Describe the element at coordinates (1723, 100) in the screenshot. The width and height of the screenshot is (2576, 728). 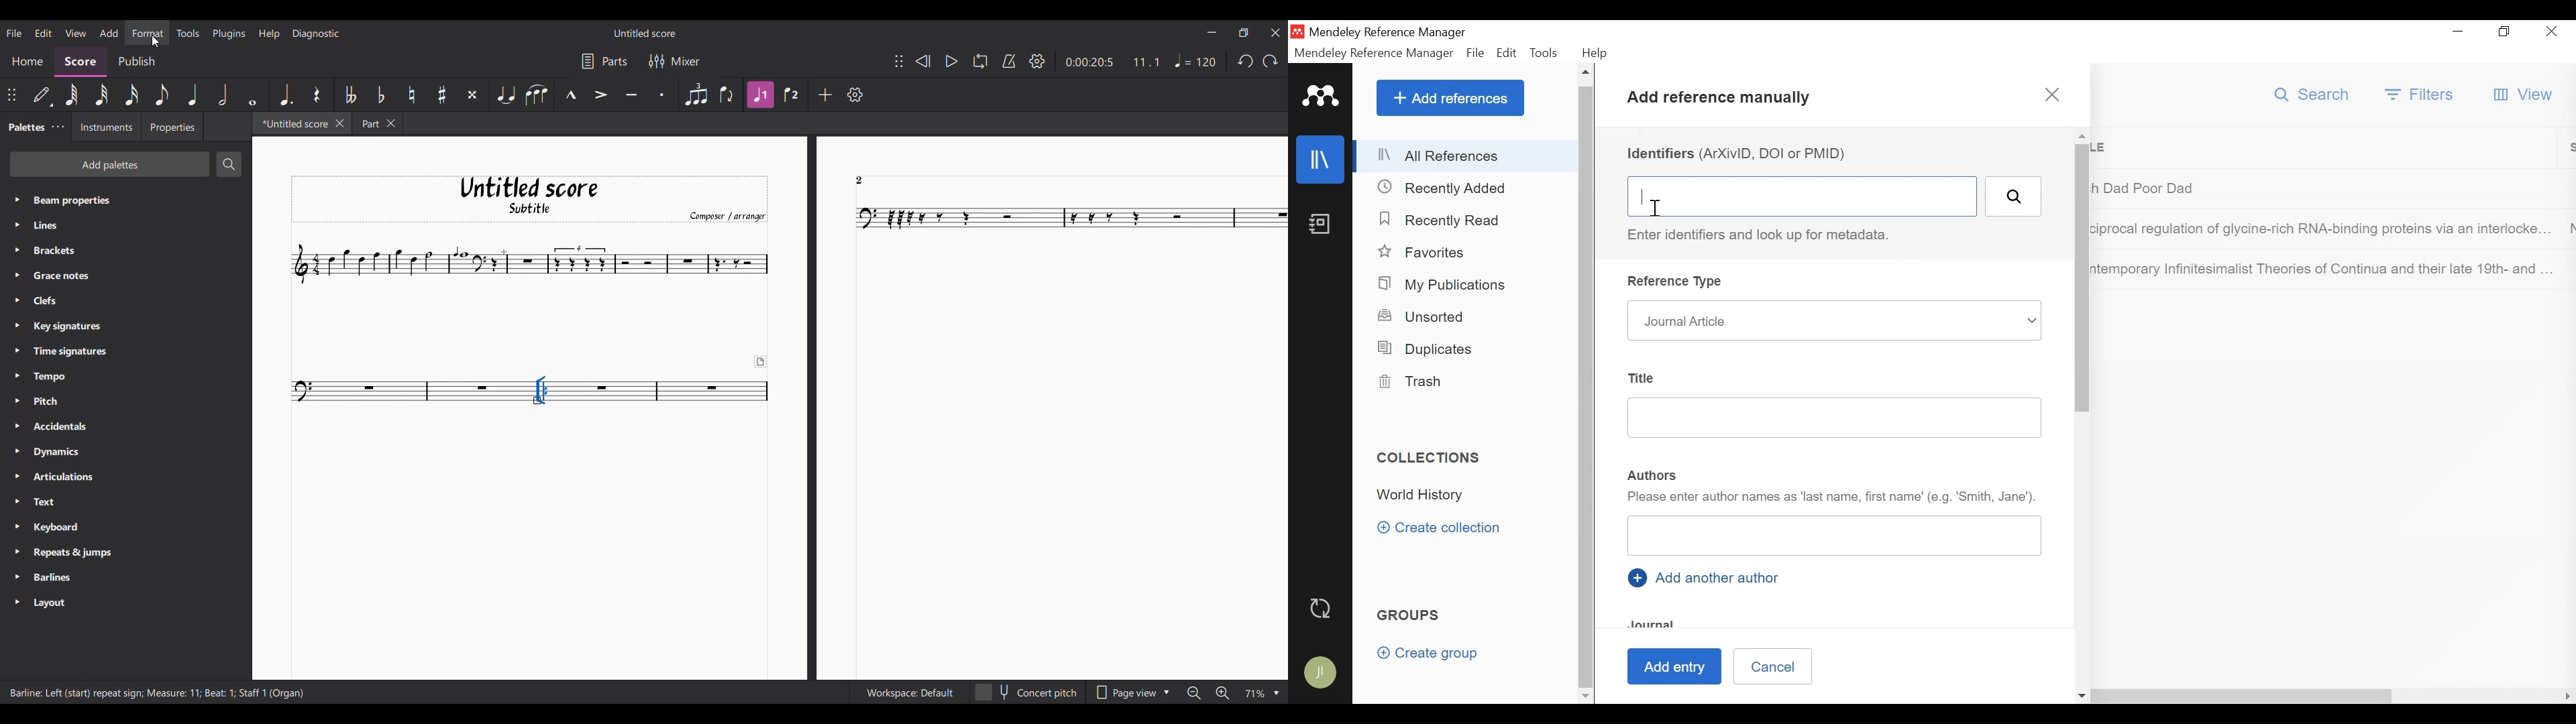
I see `Add references manually` at that location.